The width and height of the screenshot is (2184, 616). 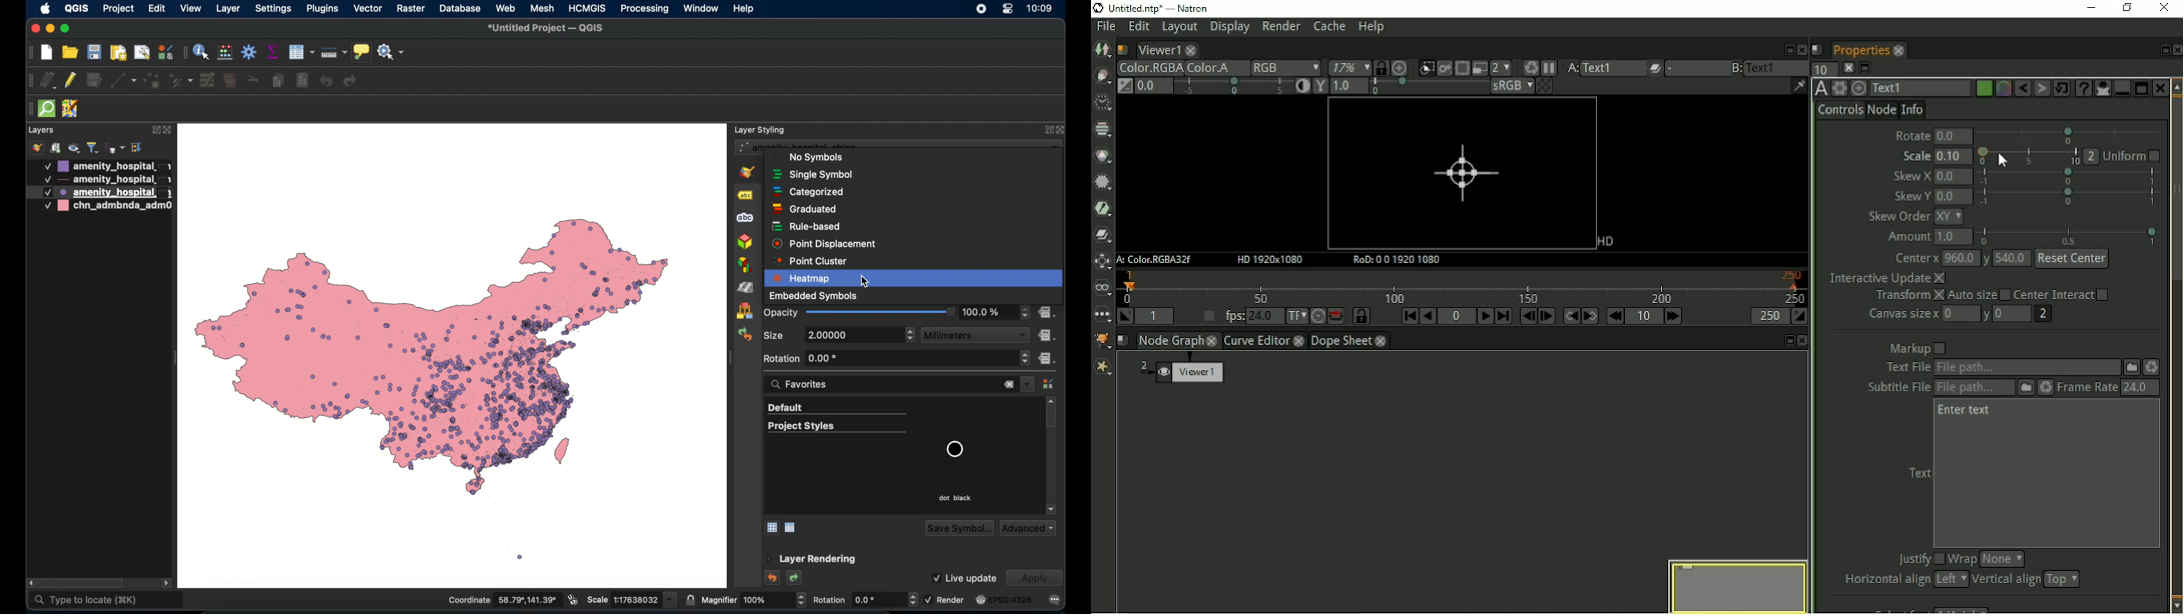 I want to click on Frame increment, so click(x=1644, y=316).